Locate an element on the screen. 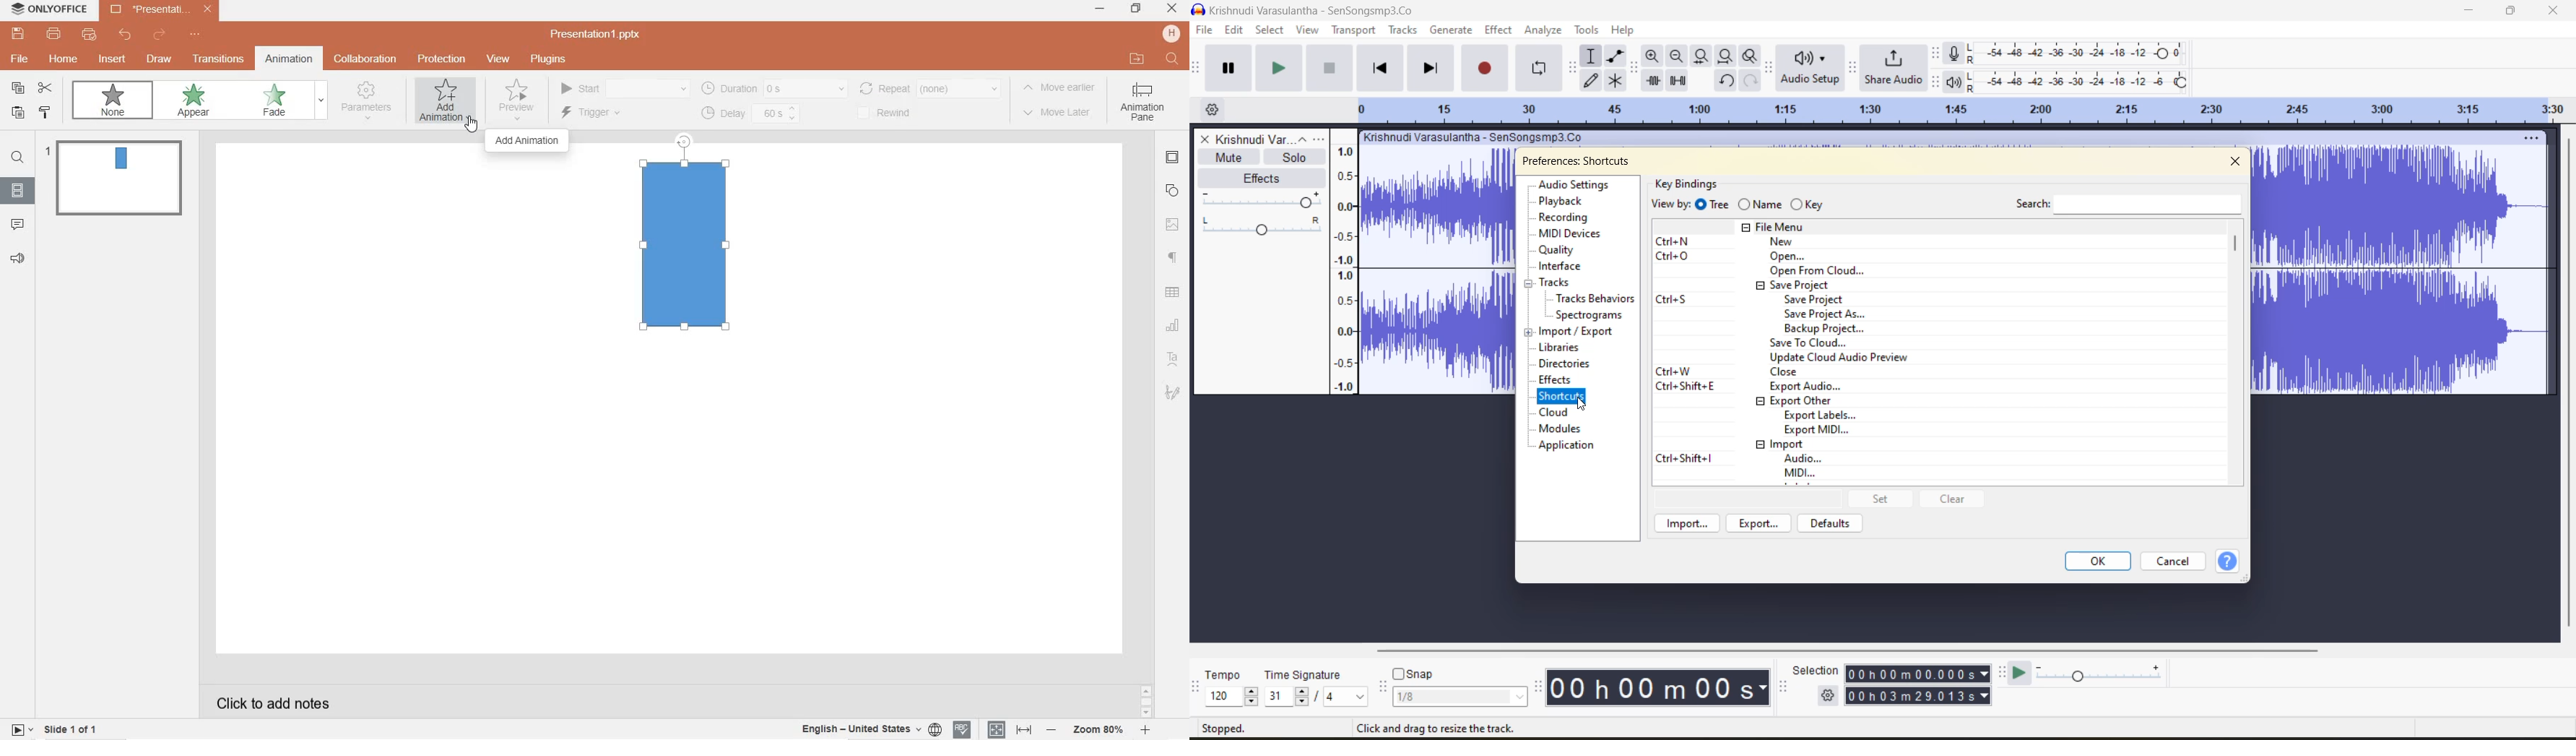 The height and width of the screenshot is (756, 2576). FIND is located at coordinates (1174, 60).